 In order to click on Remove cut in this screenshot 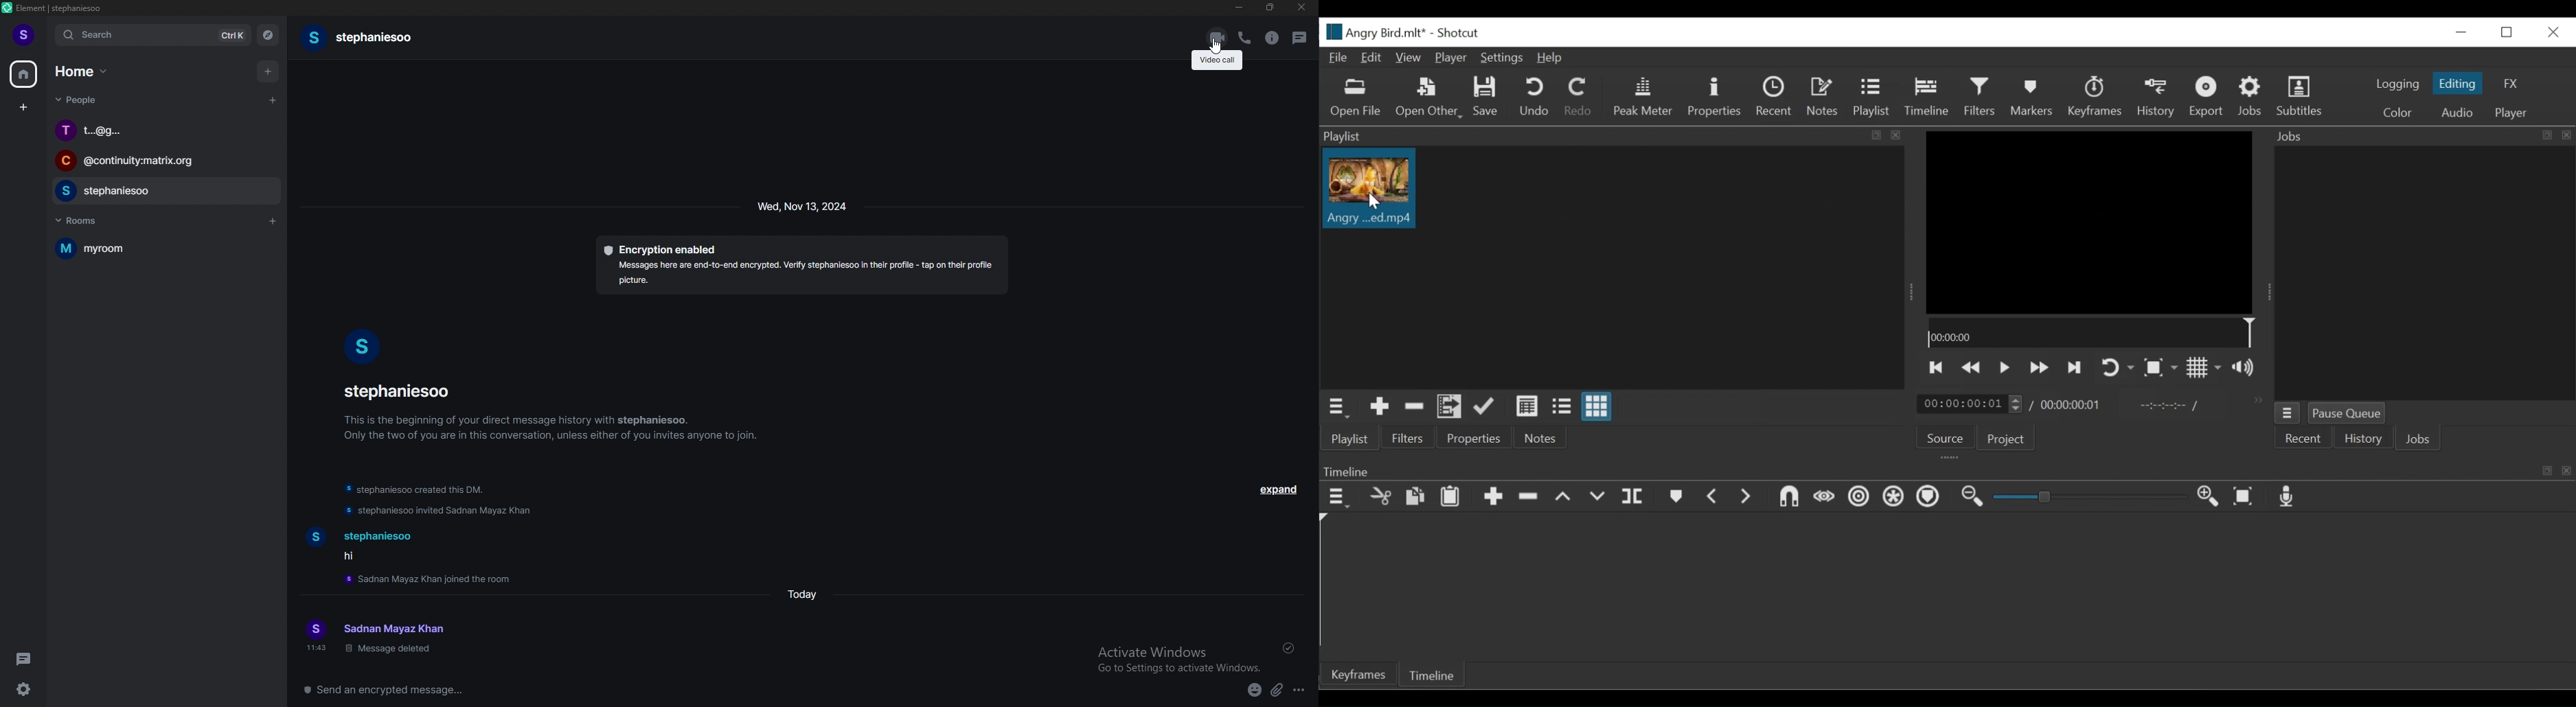, I will do `click(1529, 495)`.